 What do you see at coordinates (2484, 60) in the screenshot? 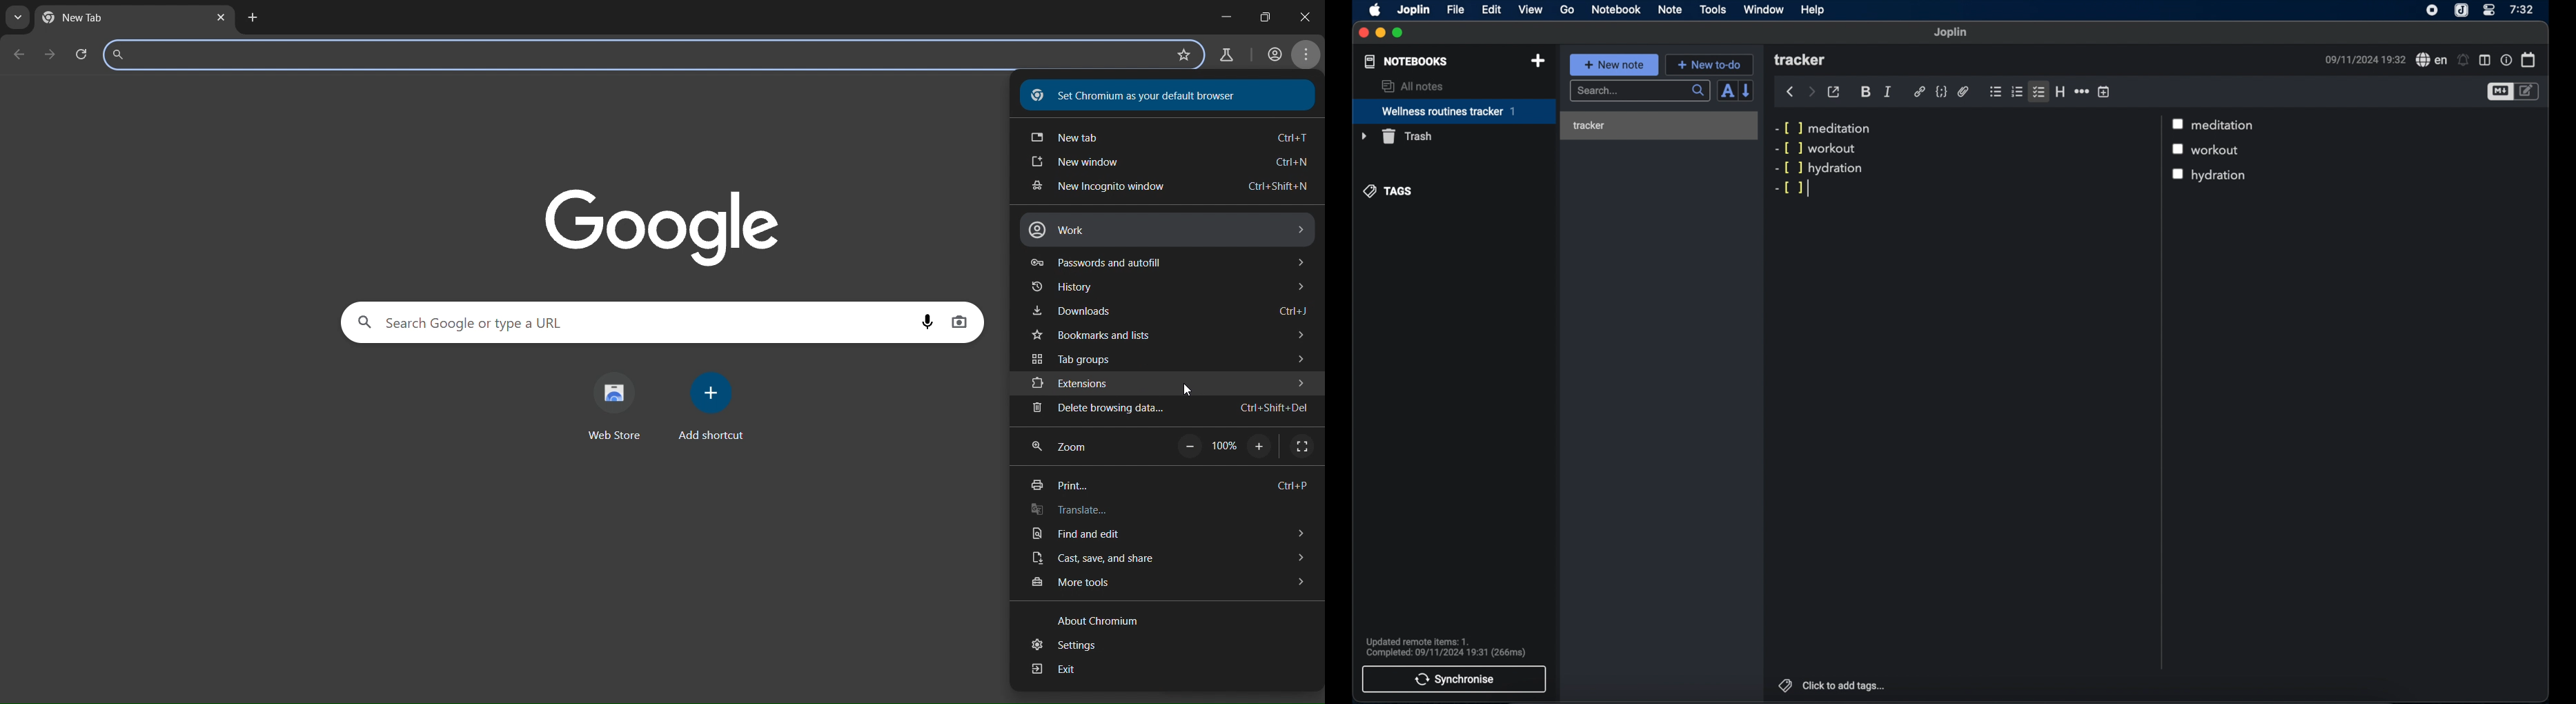
I see `toggle editor layout` at bounding box center [2484, 60].